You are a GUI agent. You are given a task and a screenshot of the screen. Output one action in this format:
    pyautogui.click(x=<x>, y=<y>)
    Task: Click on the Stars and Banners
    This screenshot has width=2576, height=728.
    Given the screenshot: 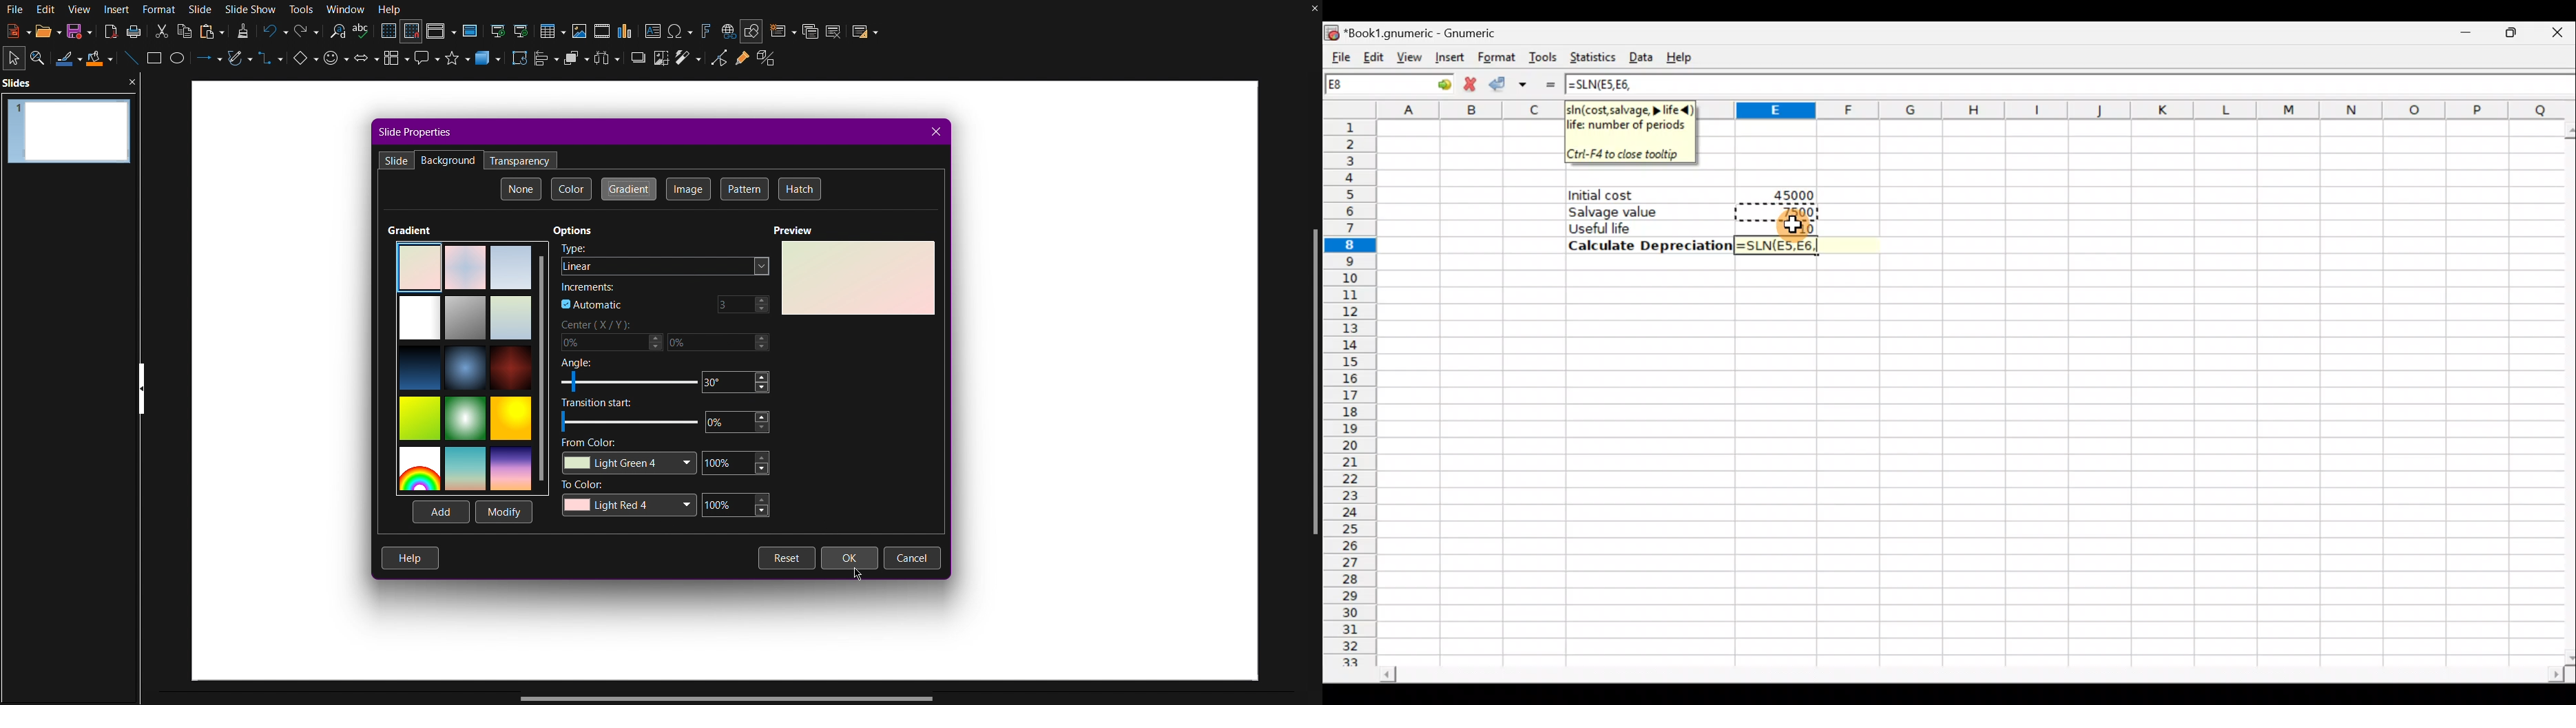 What is the action you would take?
    pyautogui.click(x=458, y=63)
    